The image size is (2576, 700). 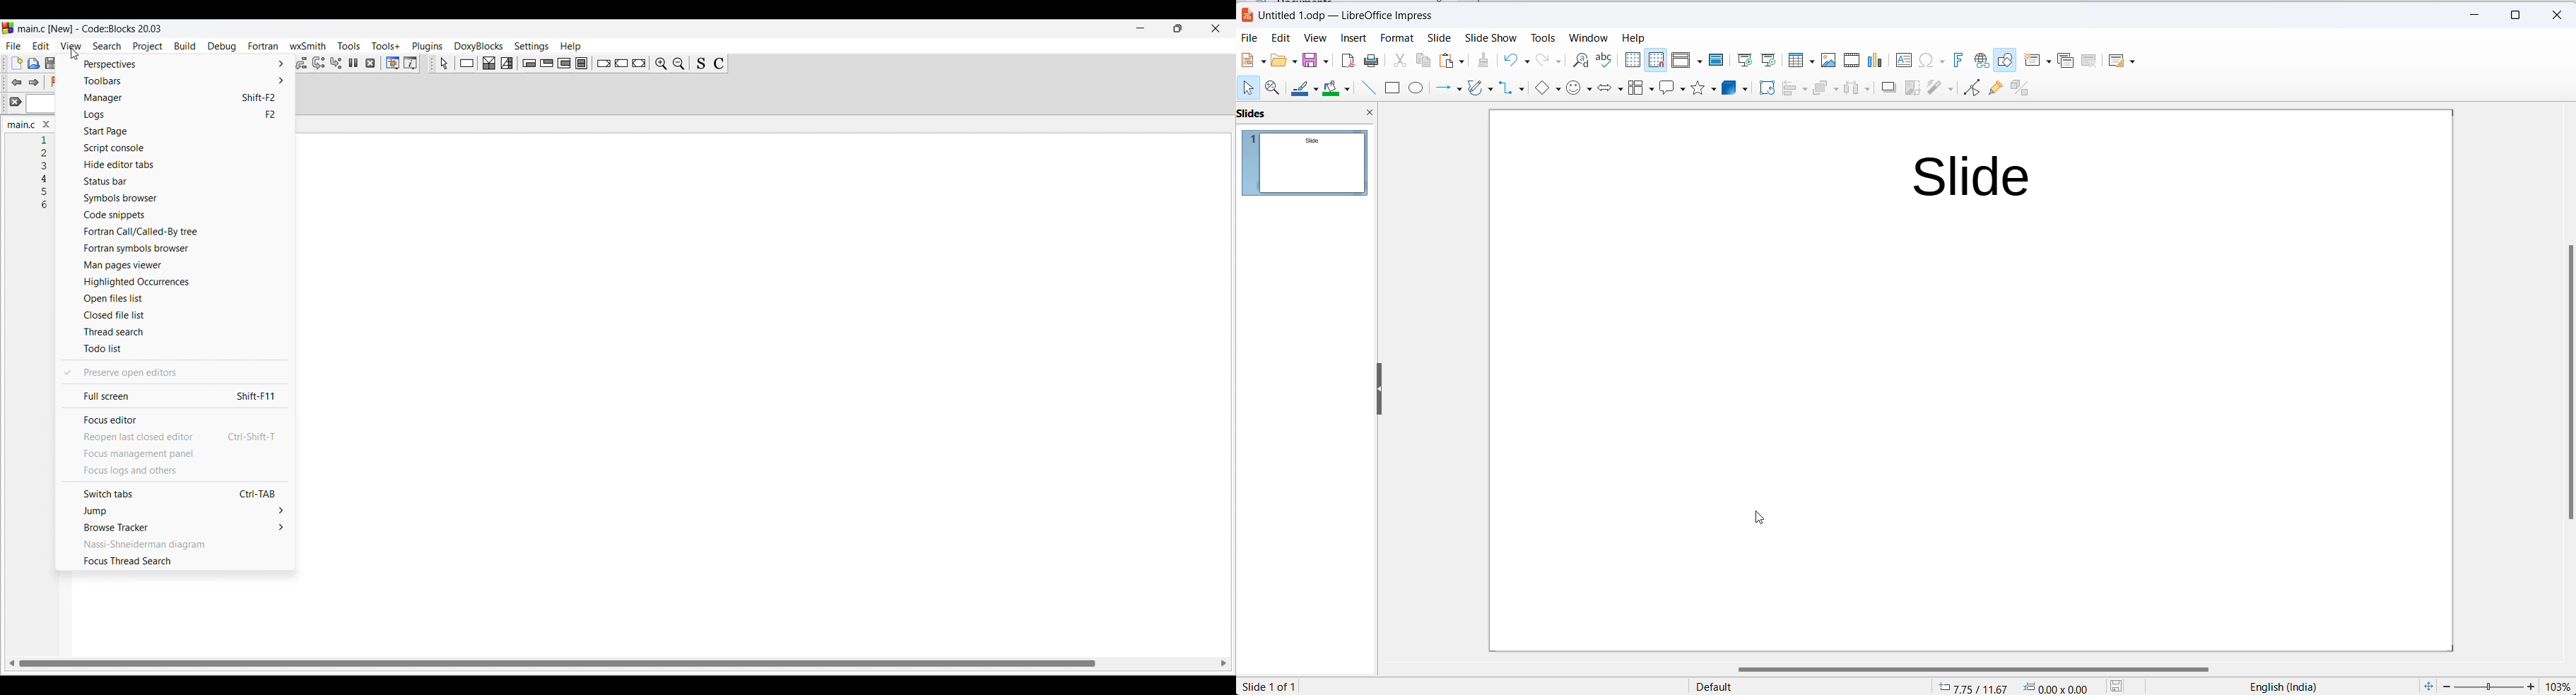 I want to click on hide left sidebar, so click(x=1380, y=387).